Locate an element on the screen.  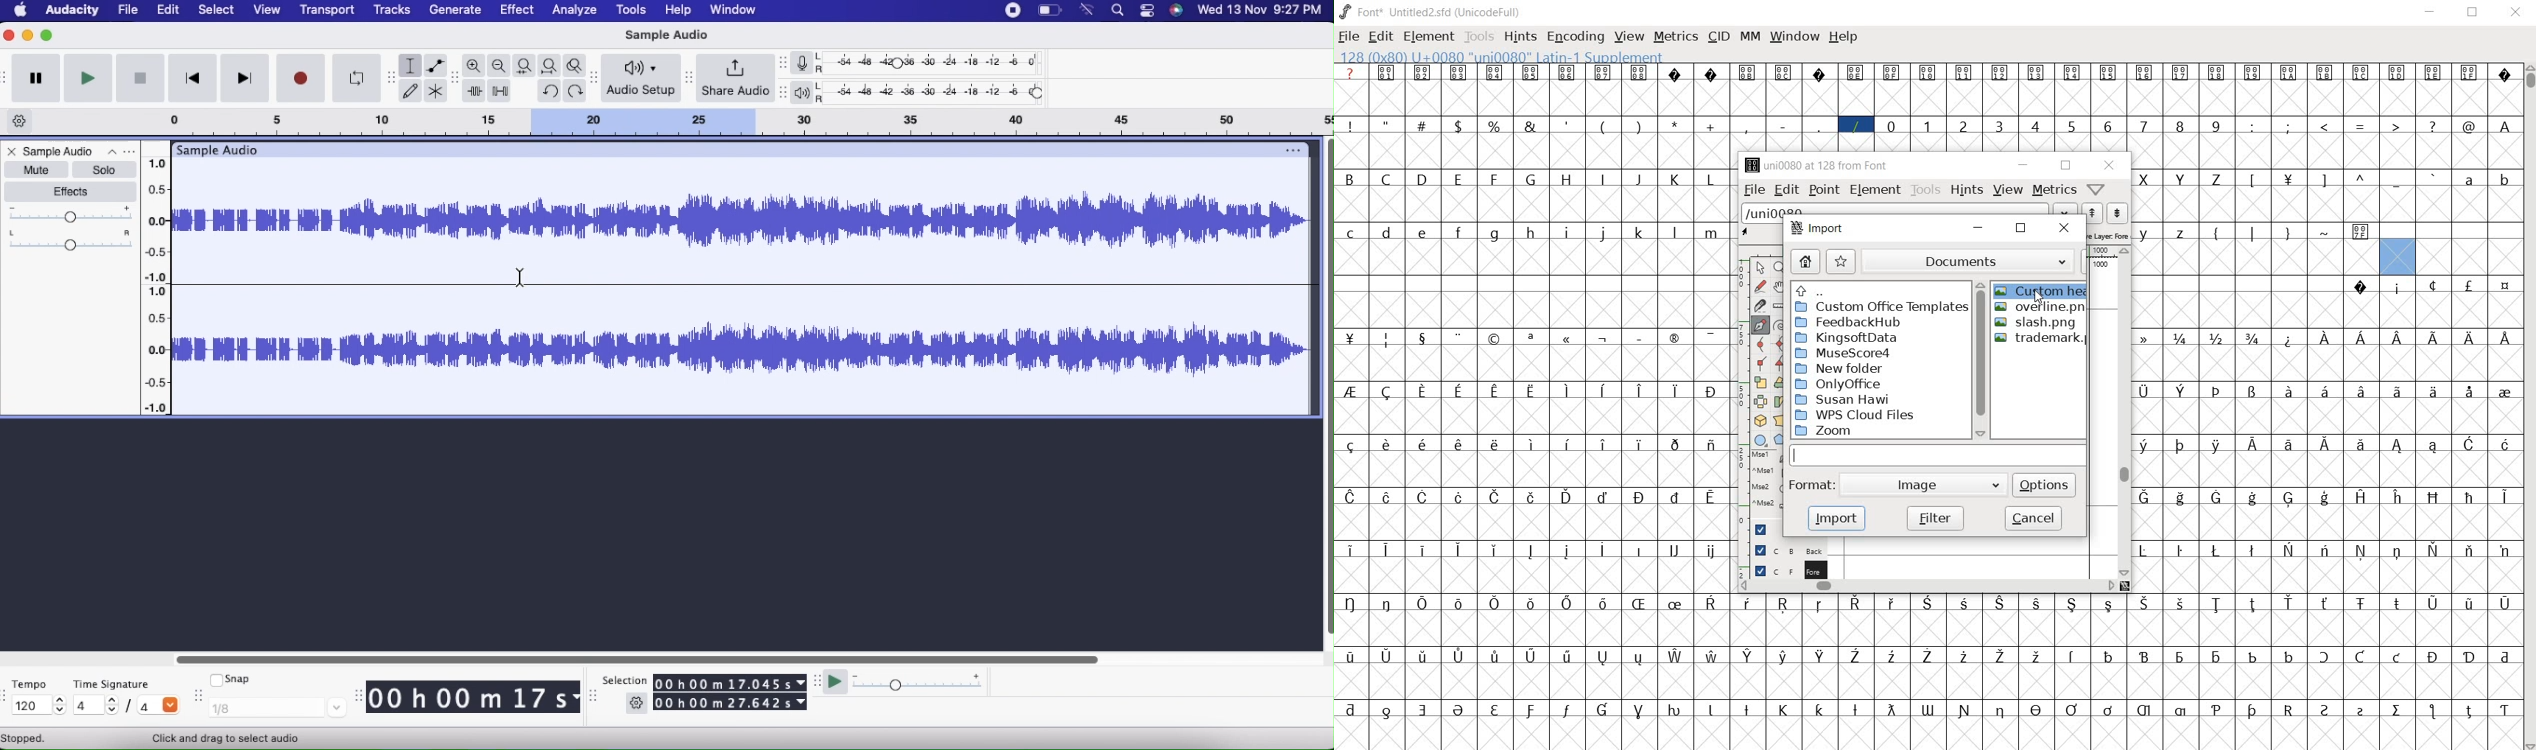
glyph is located at coordinates (1568, 391).